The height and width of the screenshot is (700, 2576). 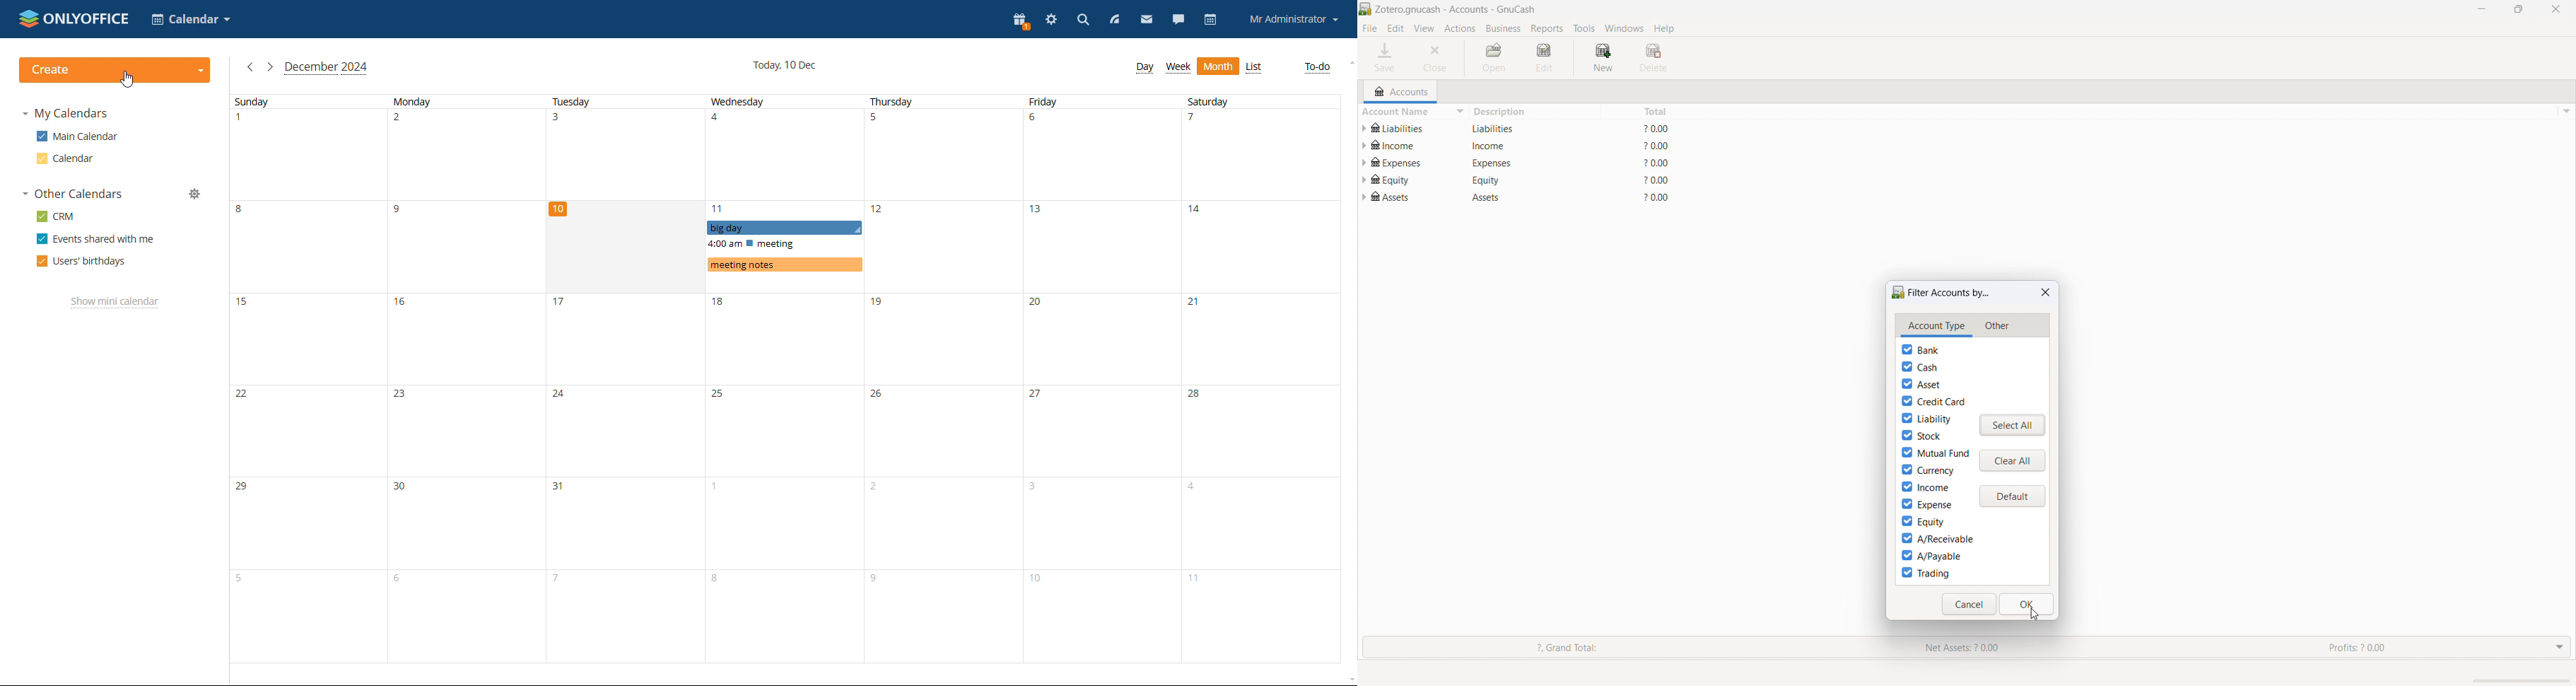 I want to click on main calendar, so click(x=78, y=136).